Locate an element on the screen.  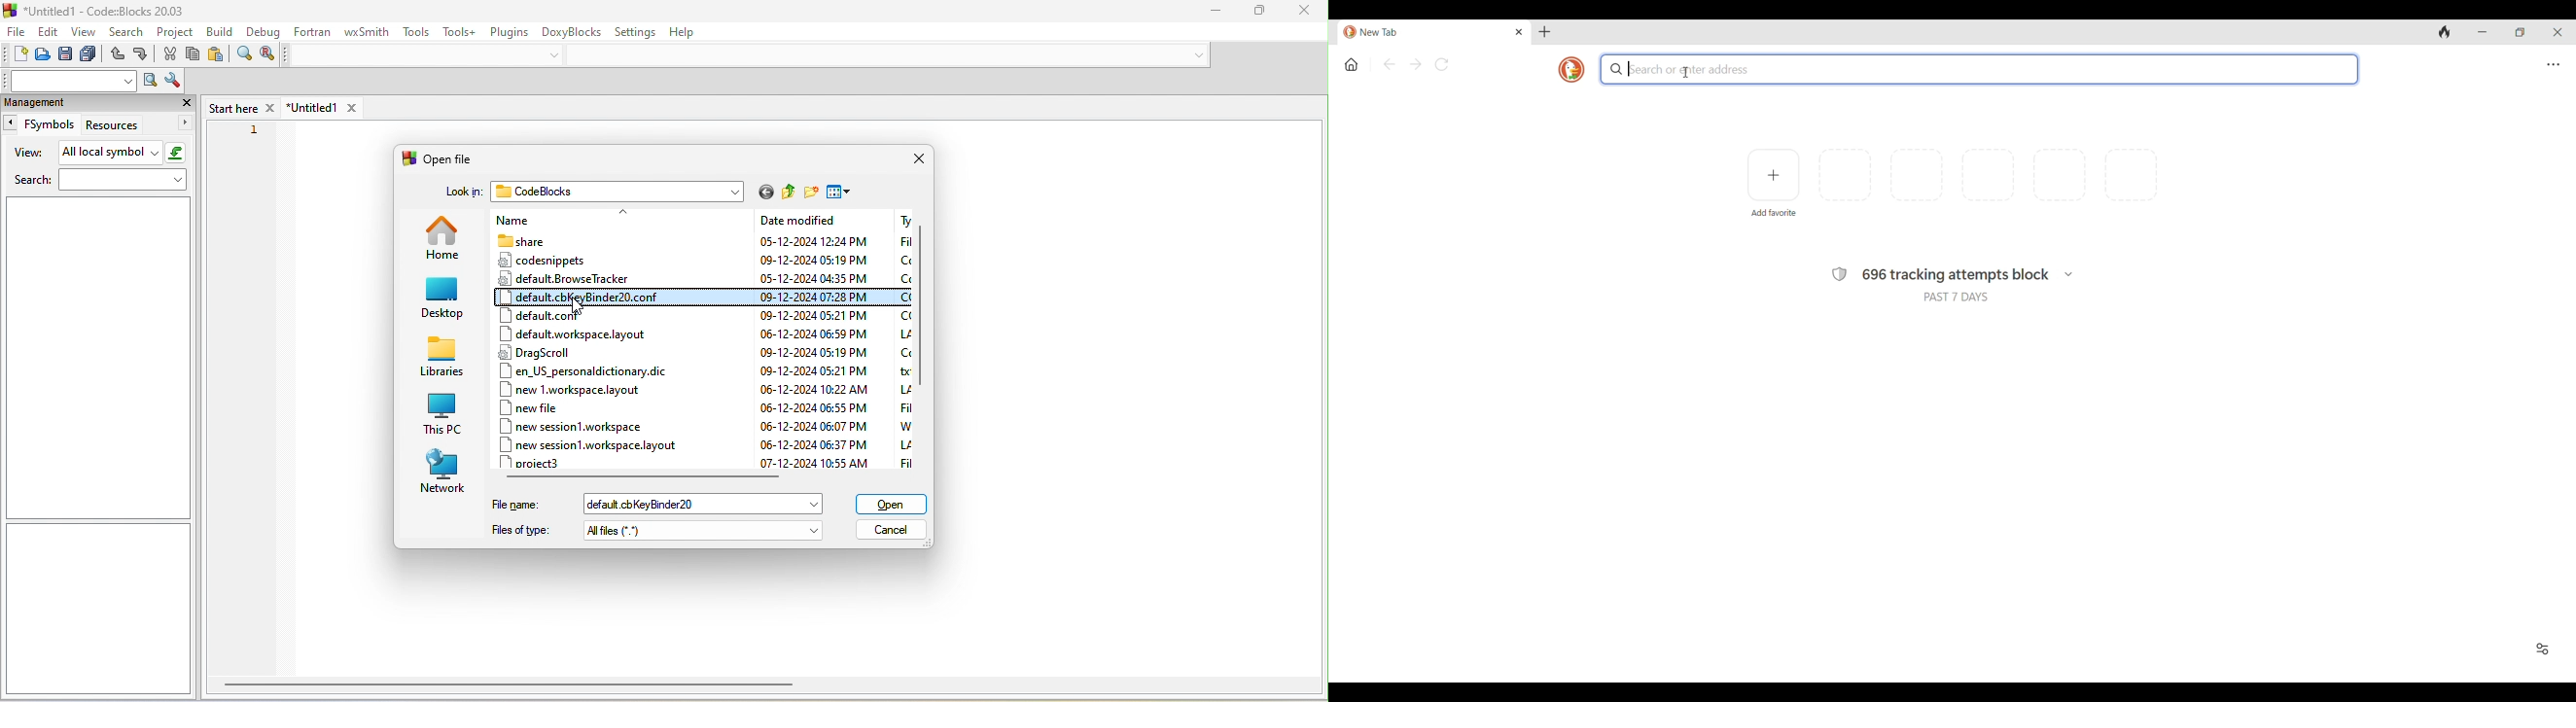
New Tab is located at coordinates (1424, 32).